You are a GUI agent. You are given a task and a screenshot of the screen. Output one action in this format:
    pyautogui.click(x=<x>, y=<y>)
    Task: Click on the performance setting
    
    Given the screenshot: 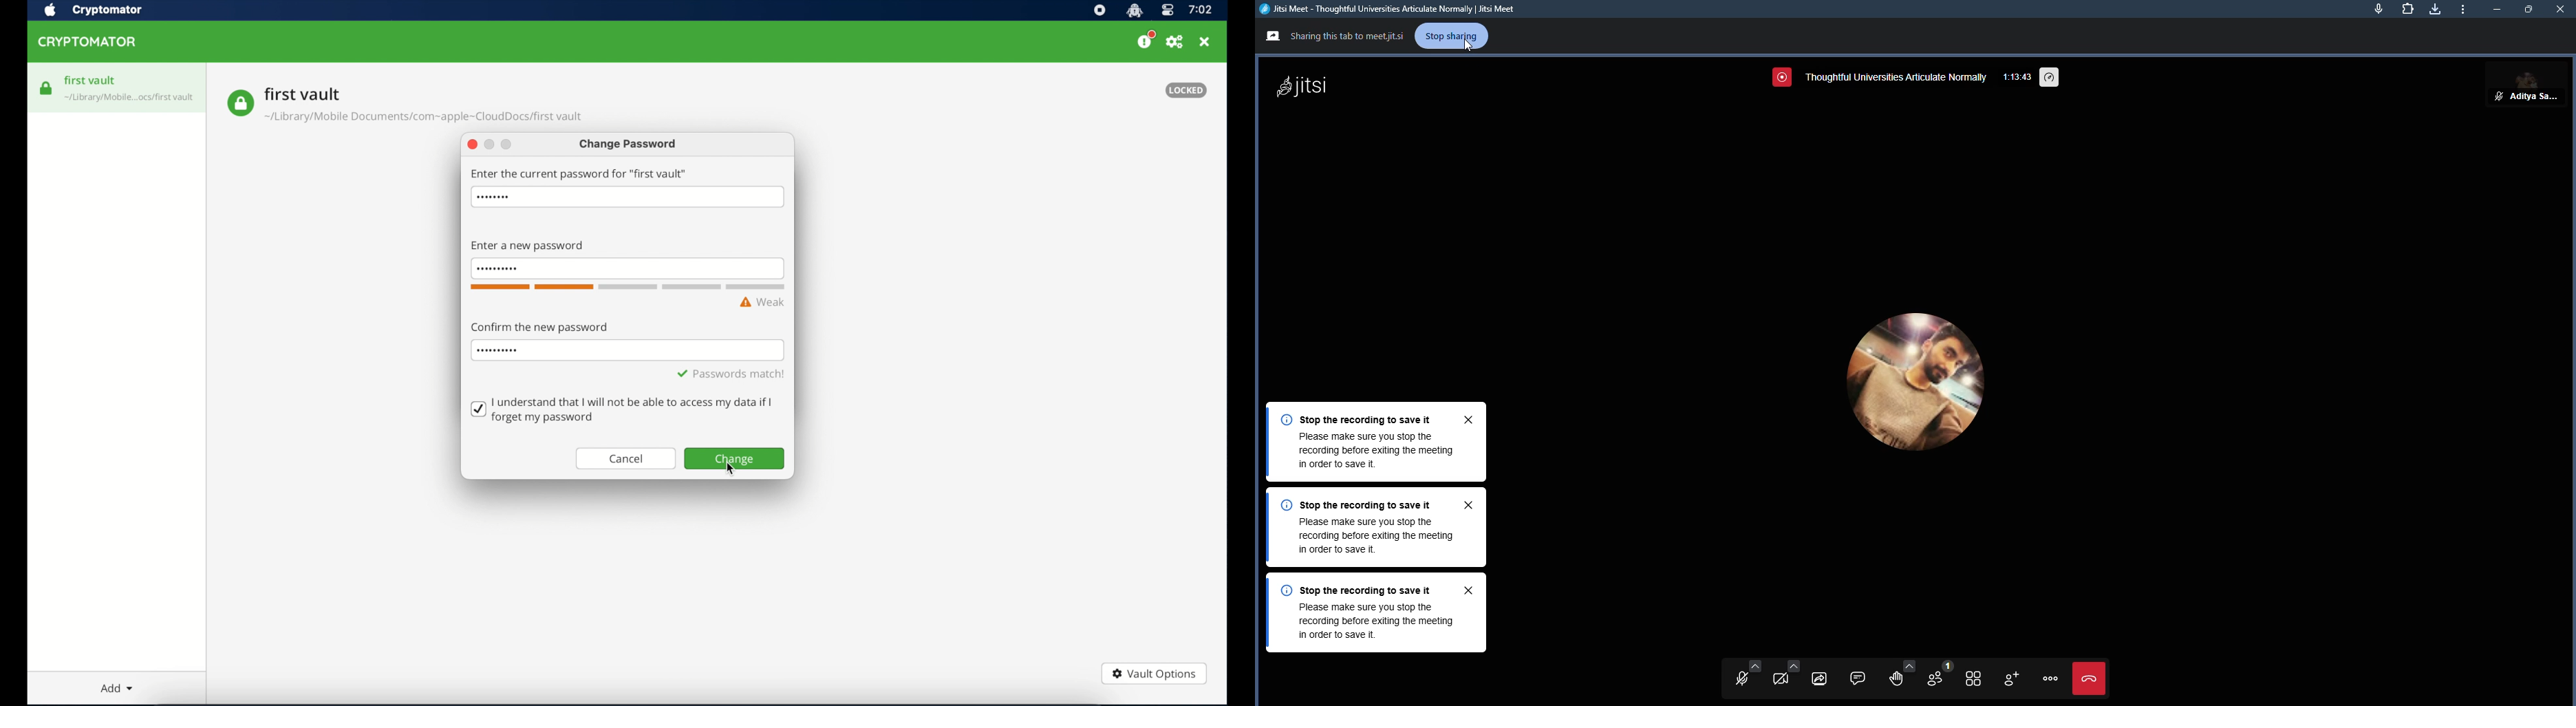 What is the action you would take?
    pyautogui.click(x=2052, y=76)
    